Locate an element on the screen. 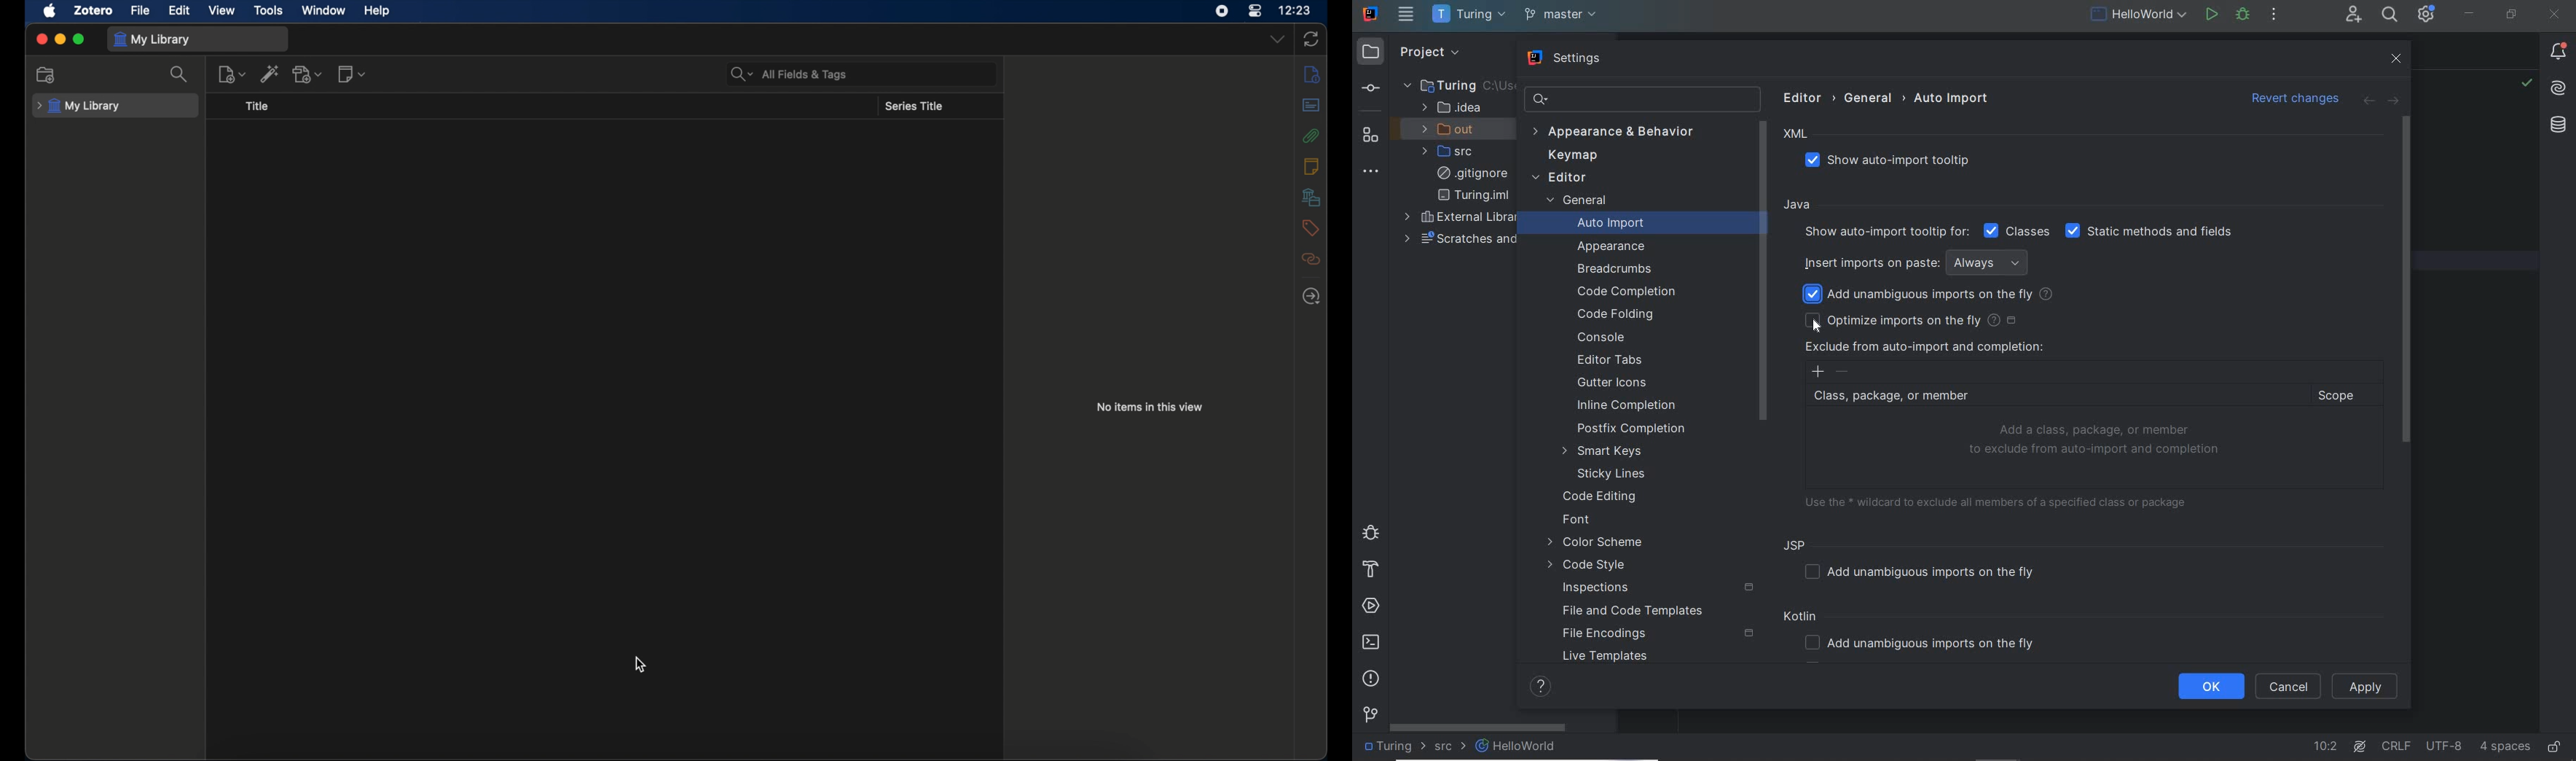  apple is located at coordinates (50, 11).